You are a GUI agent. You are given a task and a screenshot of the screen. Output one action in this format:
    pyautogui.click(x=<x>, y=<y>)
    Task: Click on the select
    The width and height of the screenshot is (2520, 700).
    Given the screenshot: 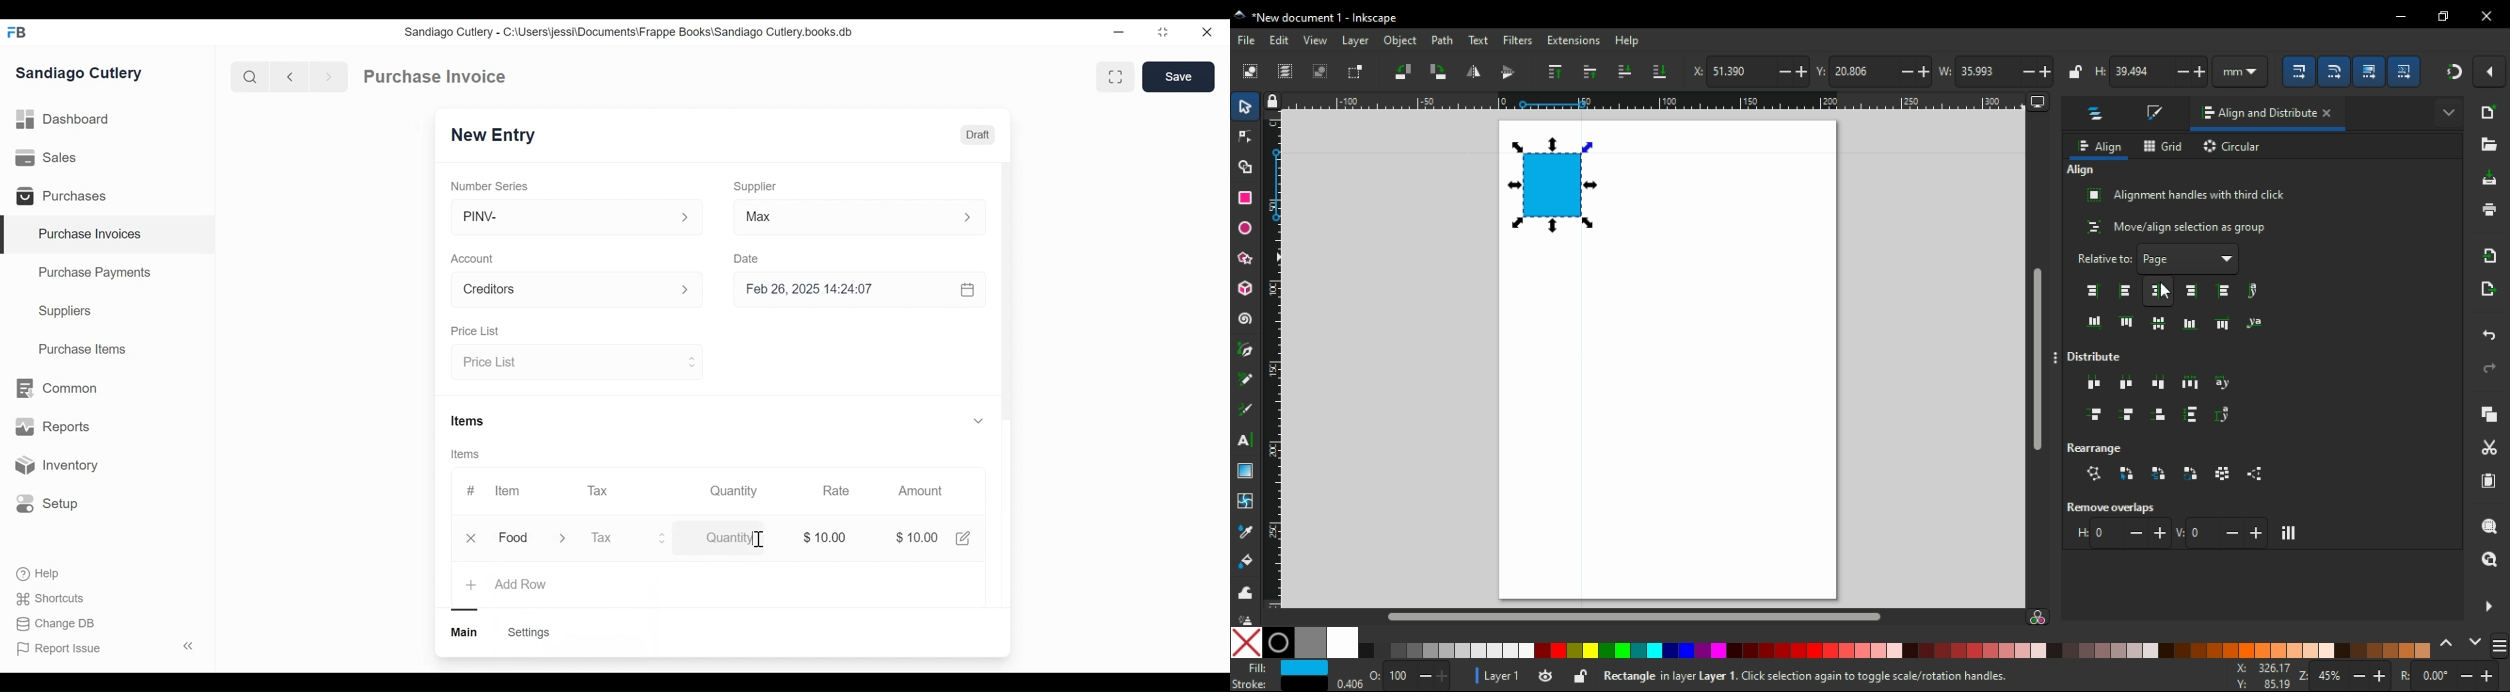 What is the action you would take?
    pyautogui.click(x=1247, y=109)
    